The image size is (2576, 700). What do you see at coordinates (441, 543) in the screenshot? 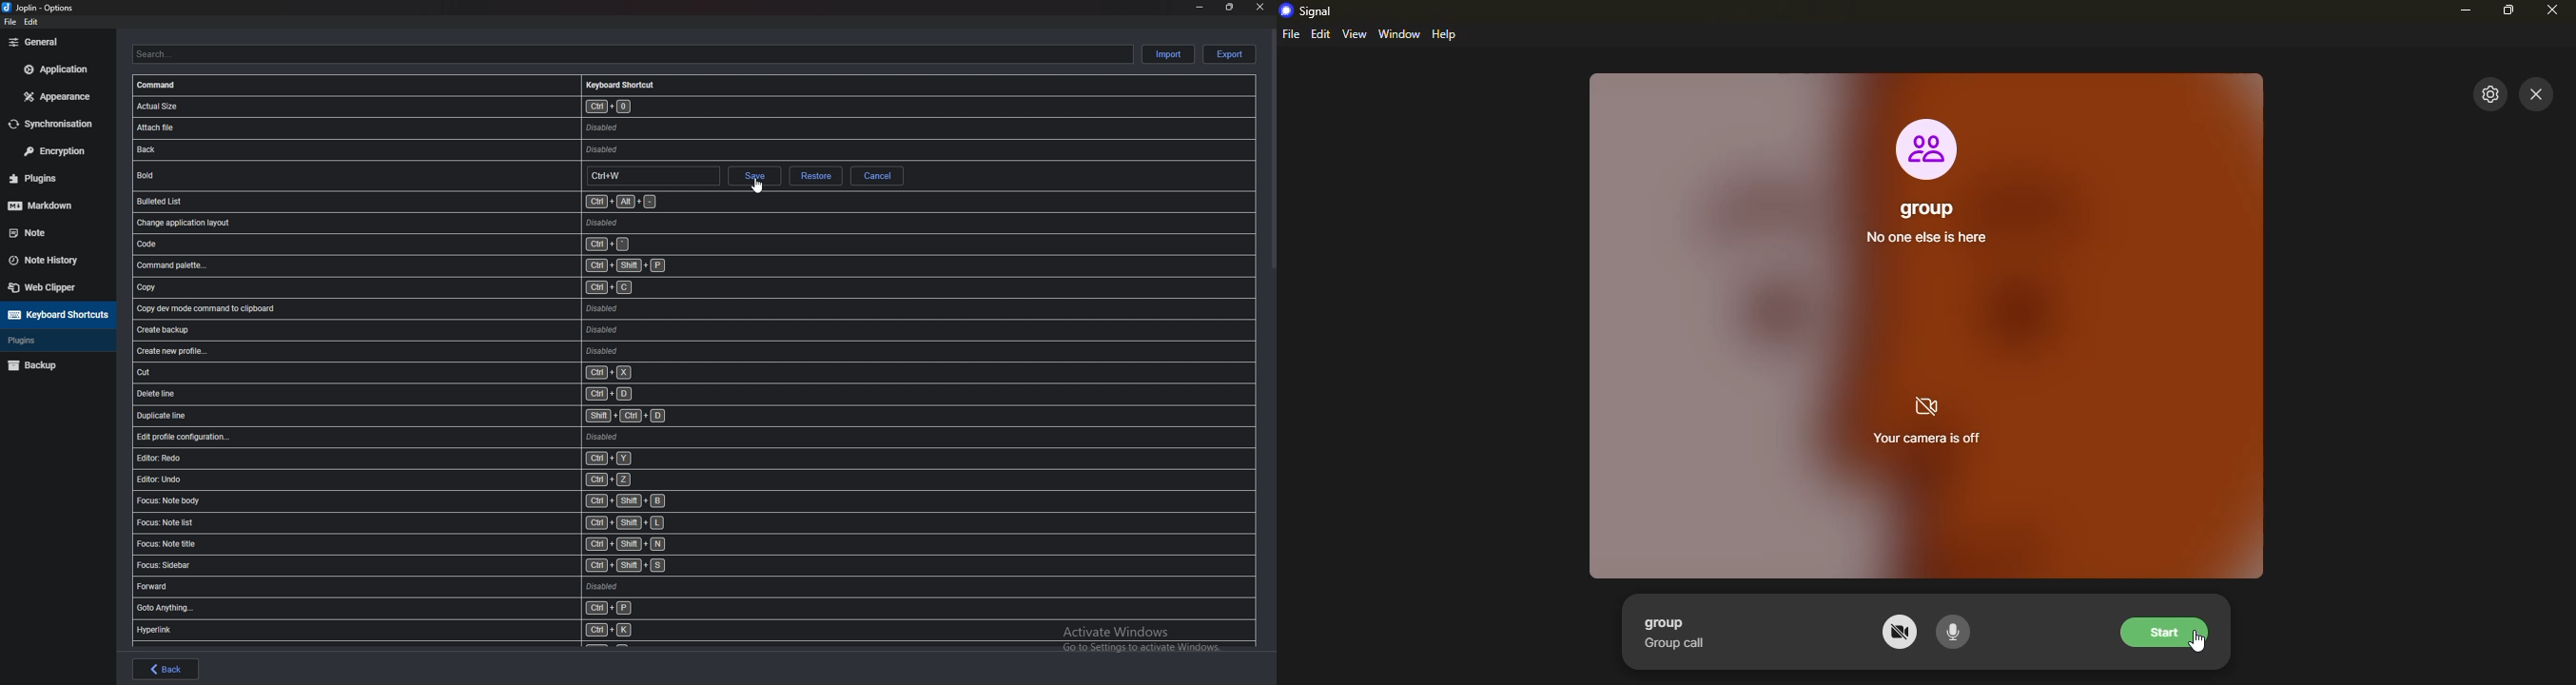
I see `shortcut` at bounding box center [441, 543].